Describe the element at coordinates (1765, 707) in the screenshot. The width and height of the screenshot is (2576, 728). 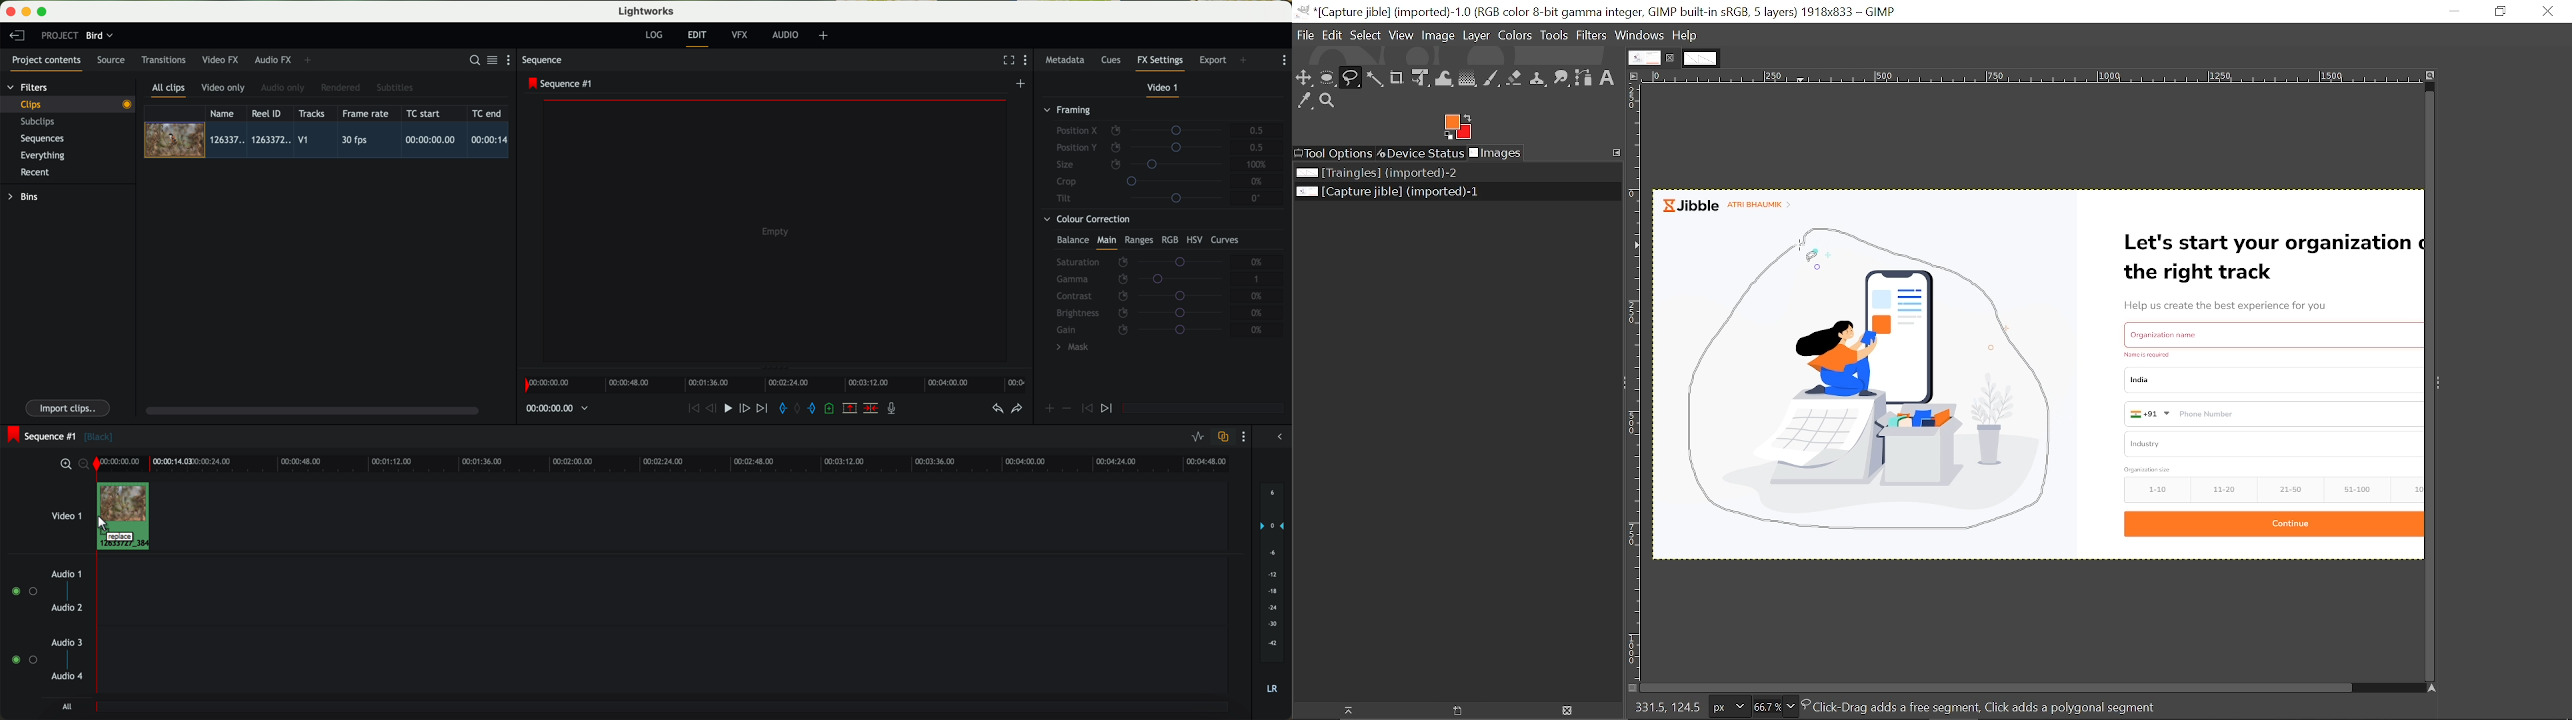
I see `Current zoom` at that location.